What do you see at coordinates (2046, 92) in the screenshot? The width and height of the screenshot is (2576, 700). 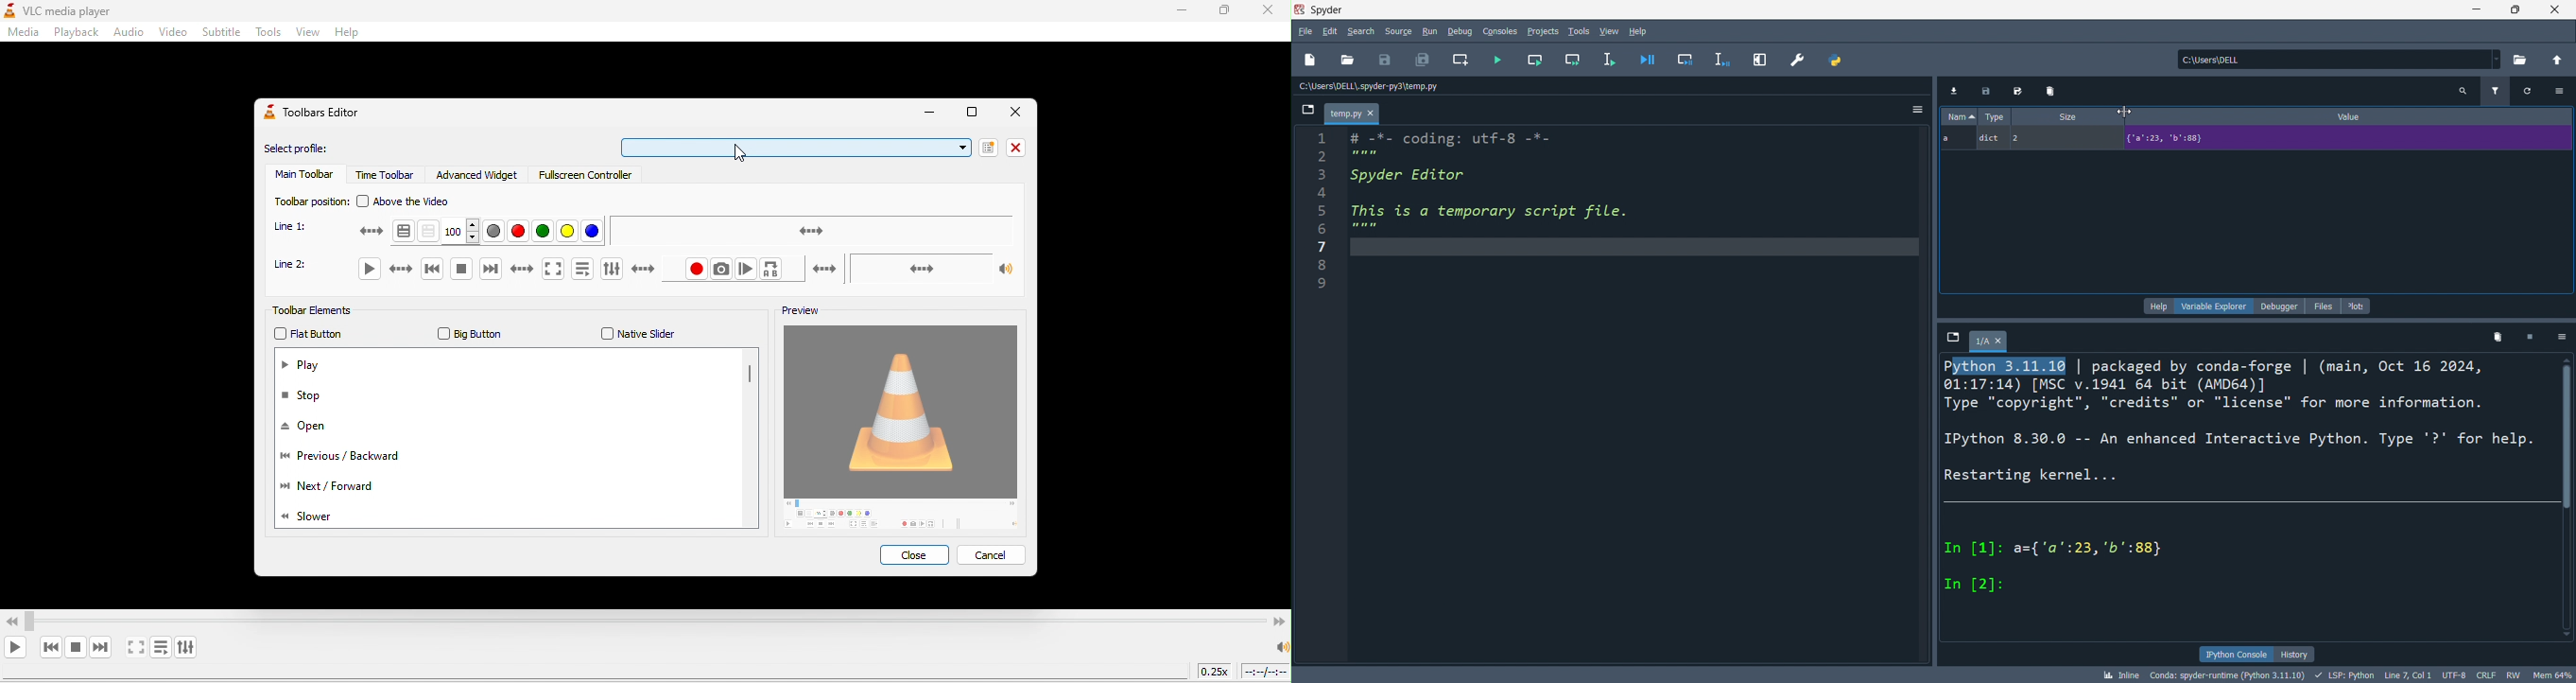 I see `delete data` at bounding box center [2046, 92].